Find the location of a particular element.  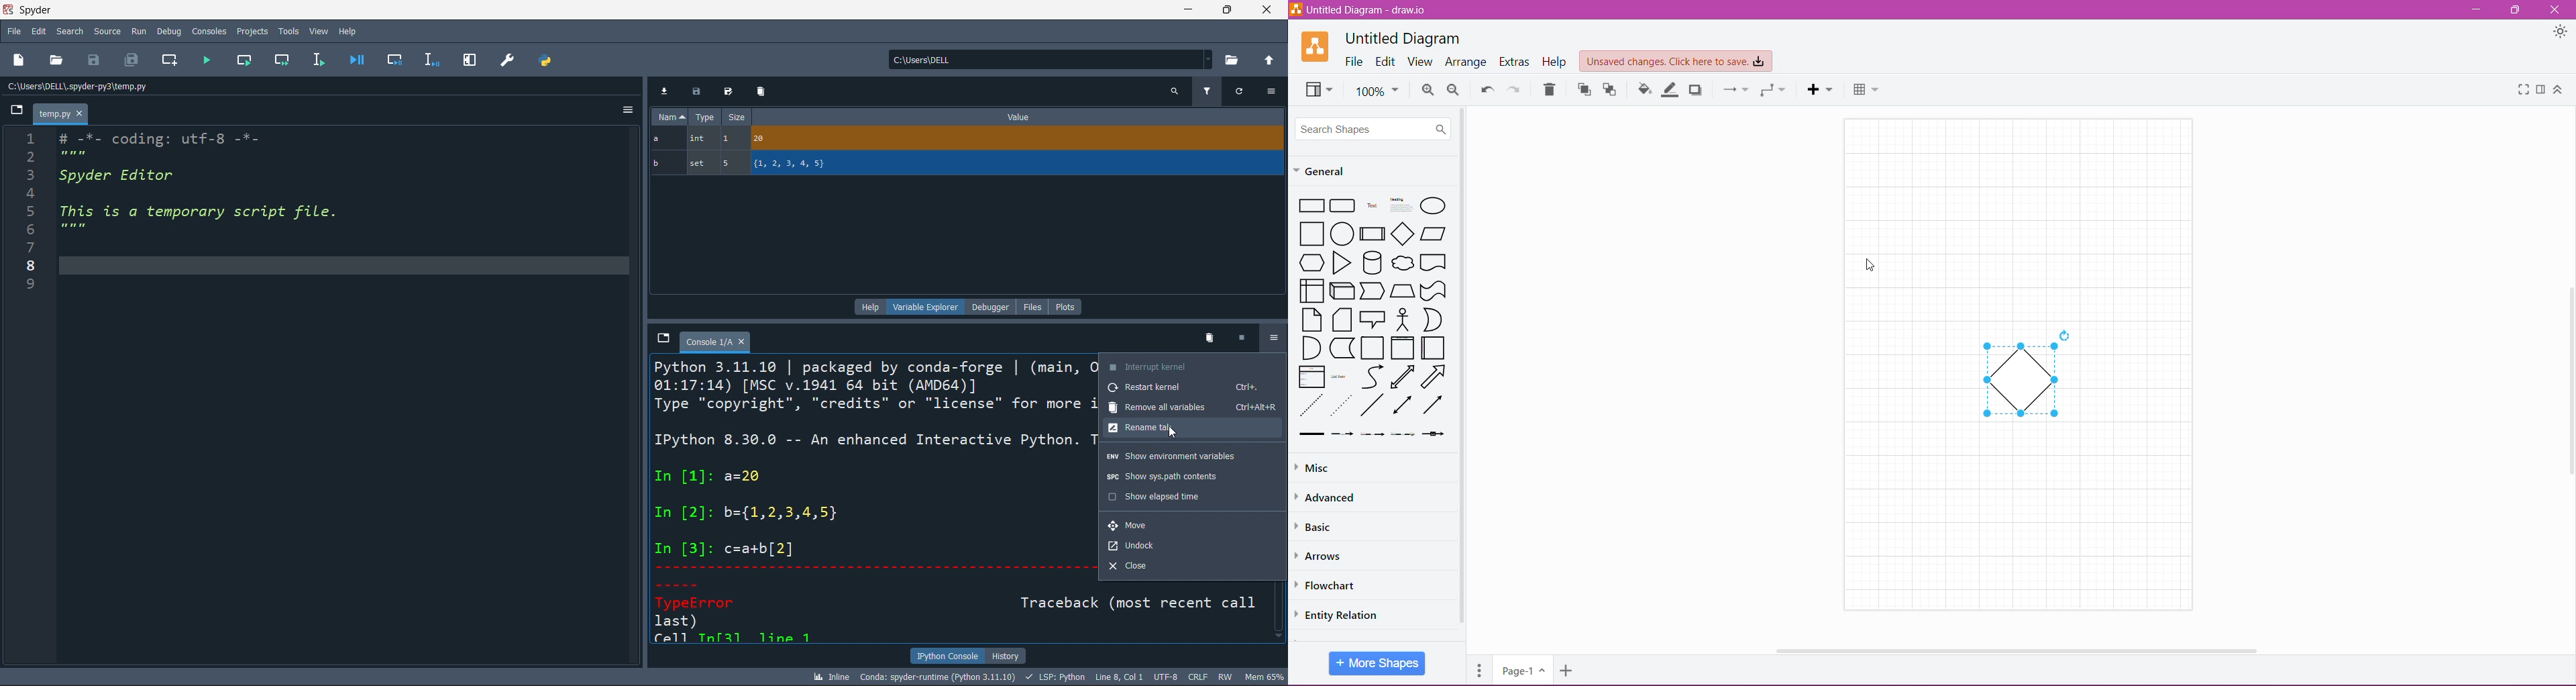

rw is located at coordinates (1224, 677).